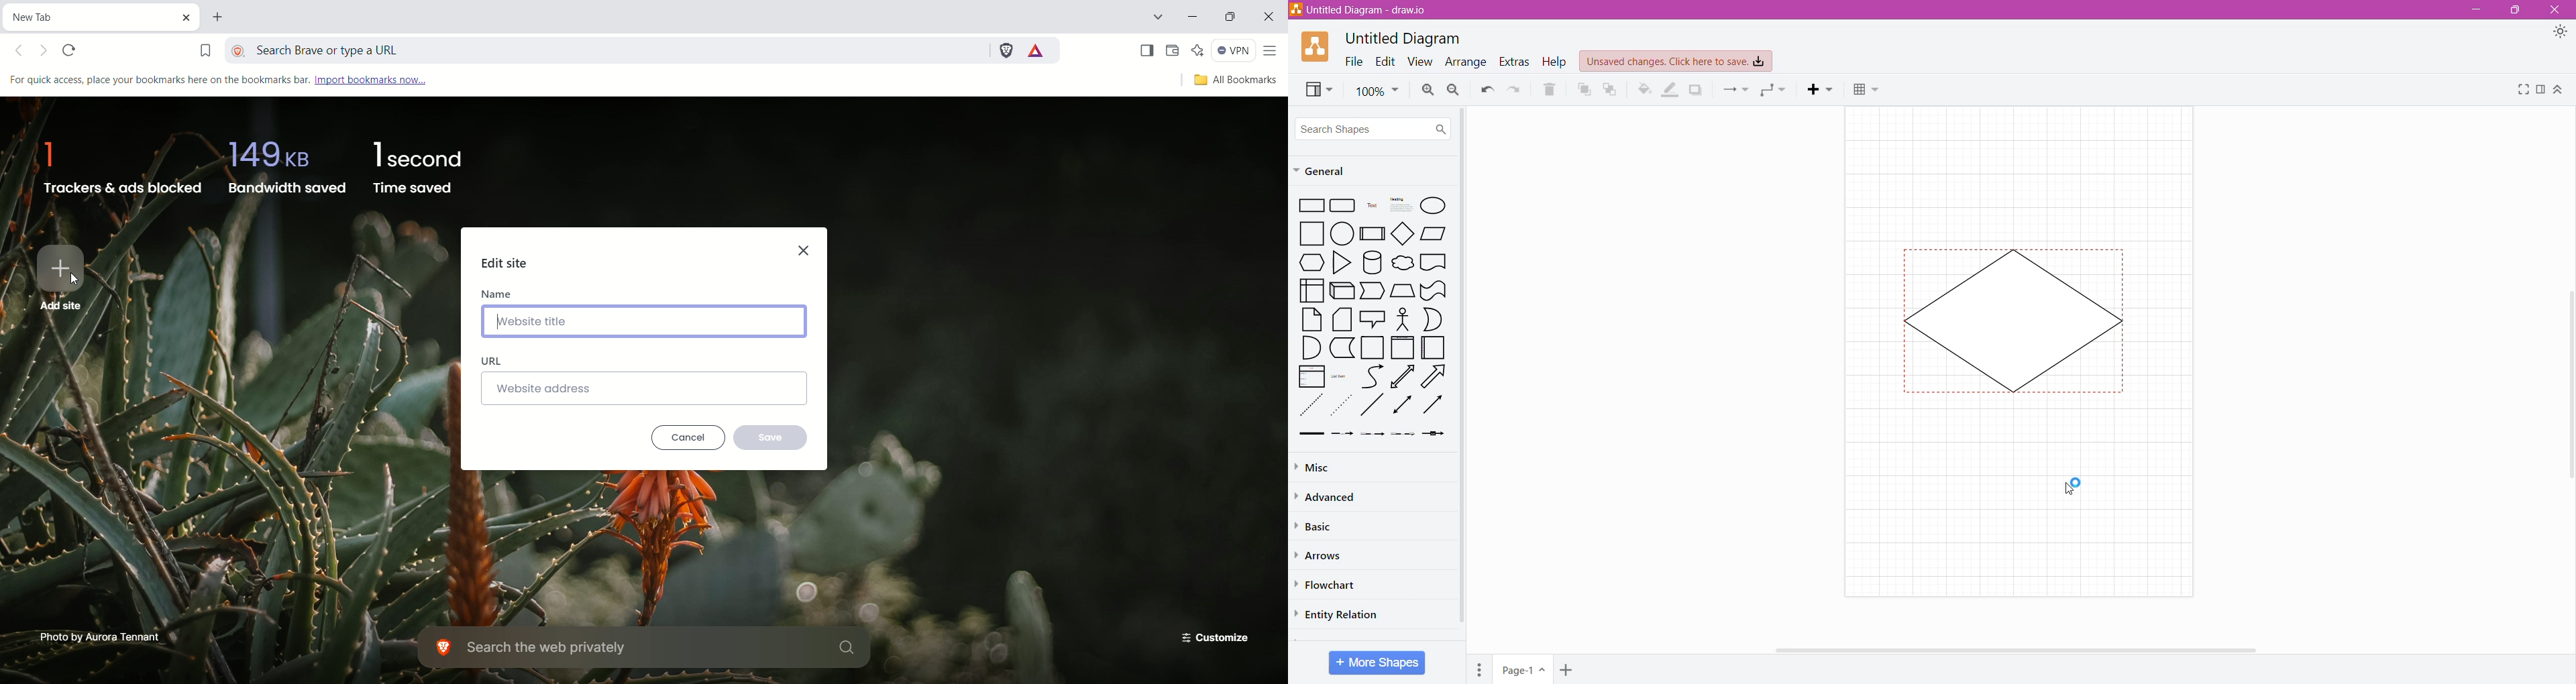 The width and height of the screenshot is (2576, 700). I want to click on Application Name, so click(1360, 11).